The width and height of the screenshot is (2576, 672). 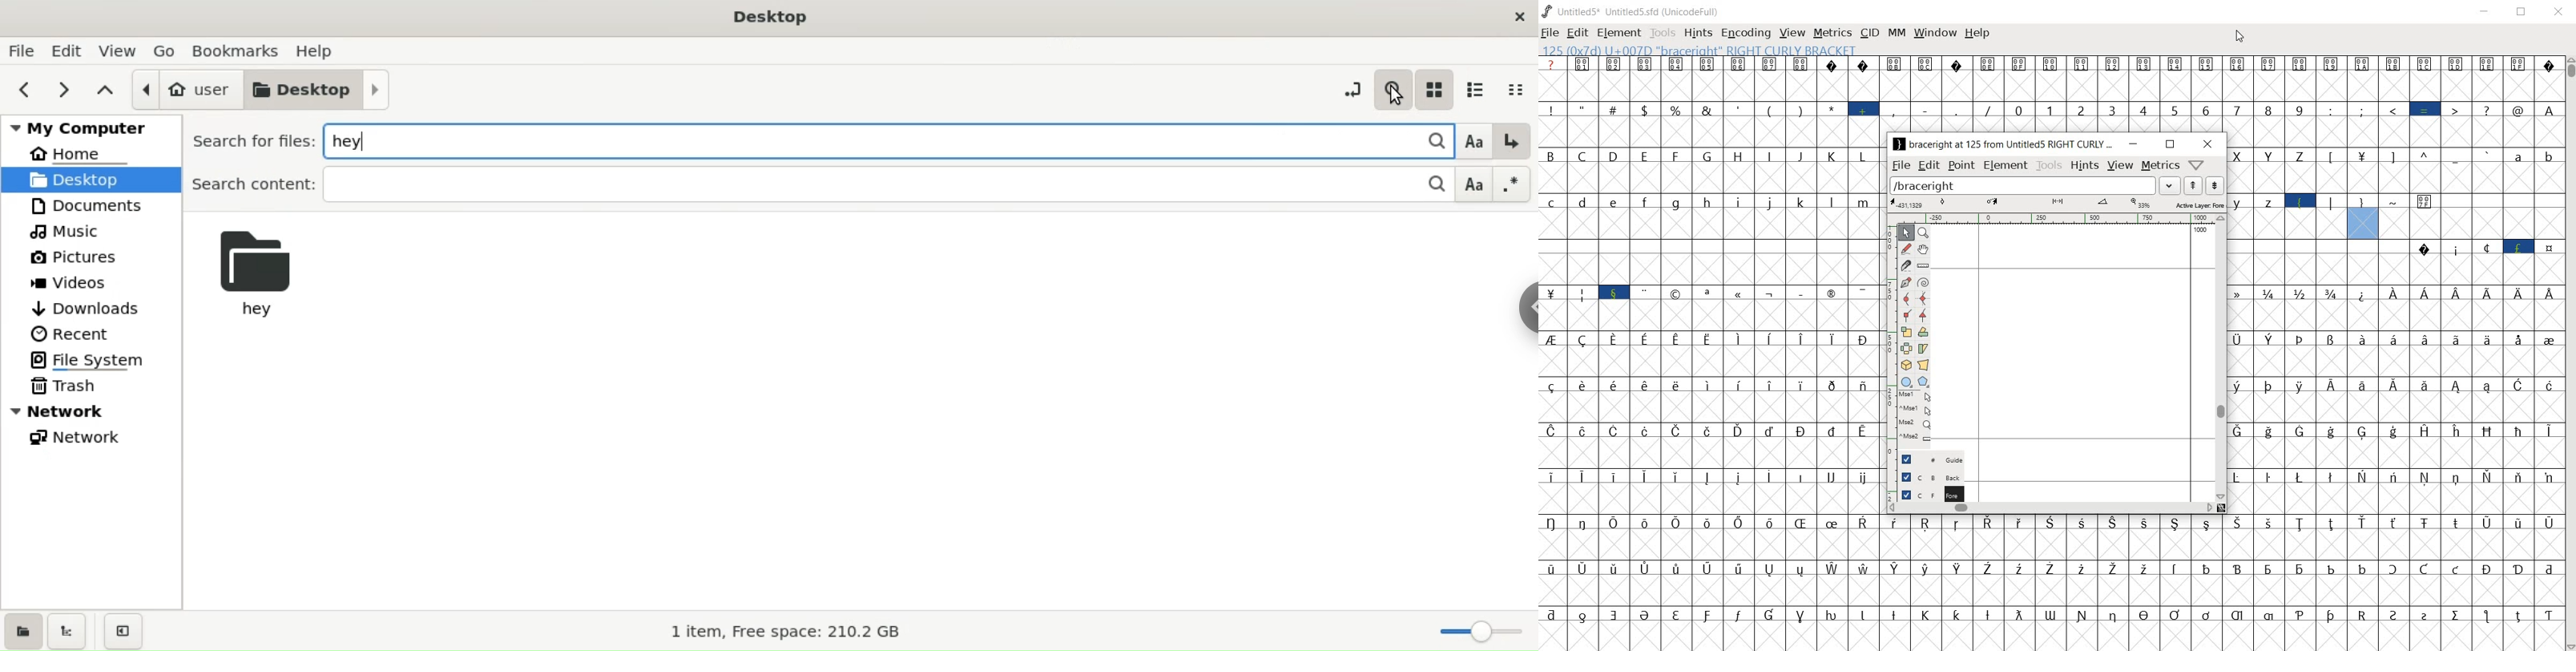 I want to click on scrollbar, so click(x=2051, y=508).